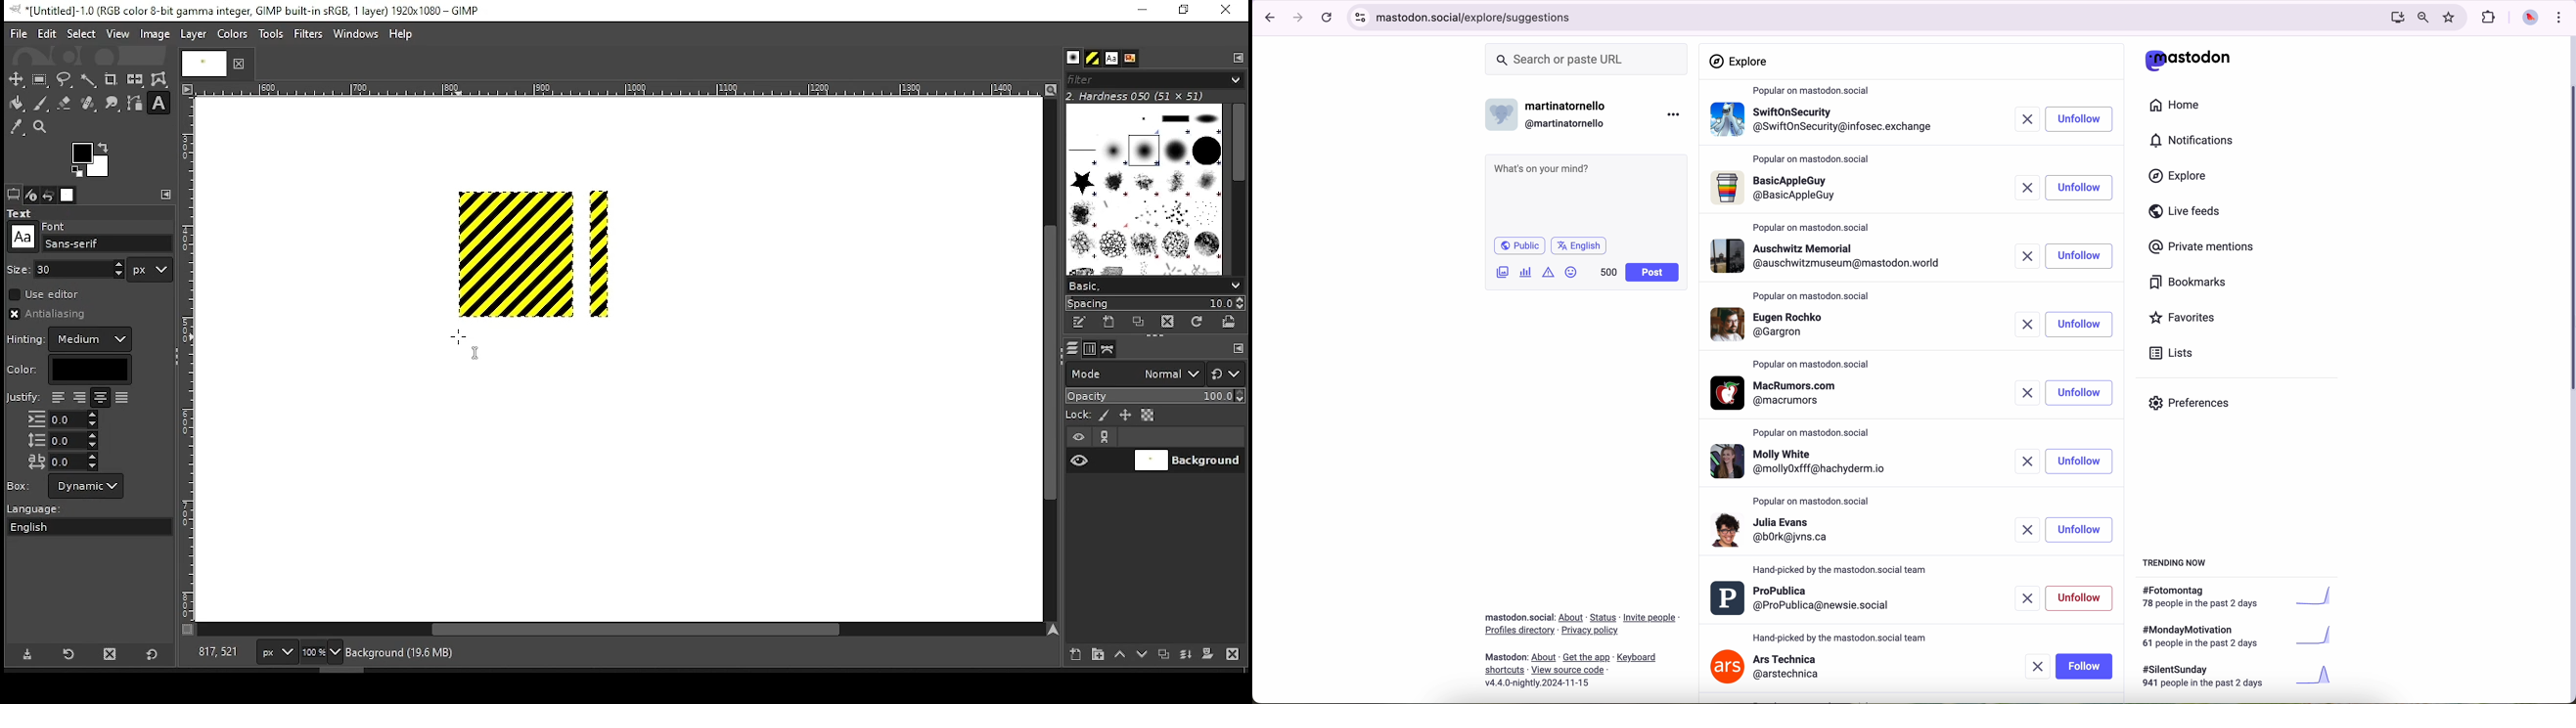 The image size is (2576, 728). I want to click on profile, so click(1803, 599).